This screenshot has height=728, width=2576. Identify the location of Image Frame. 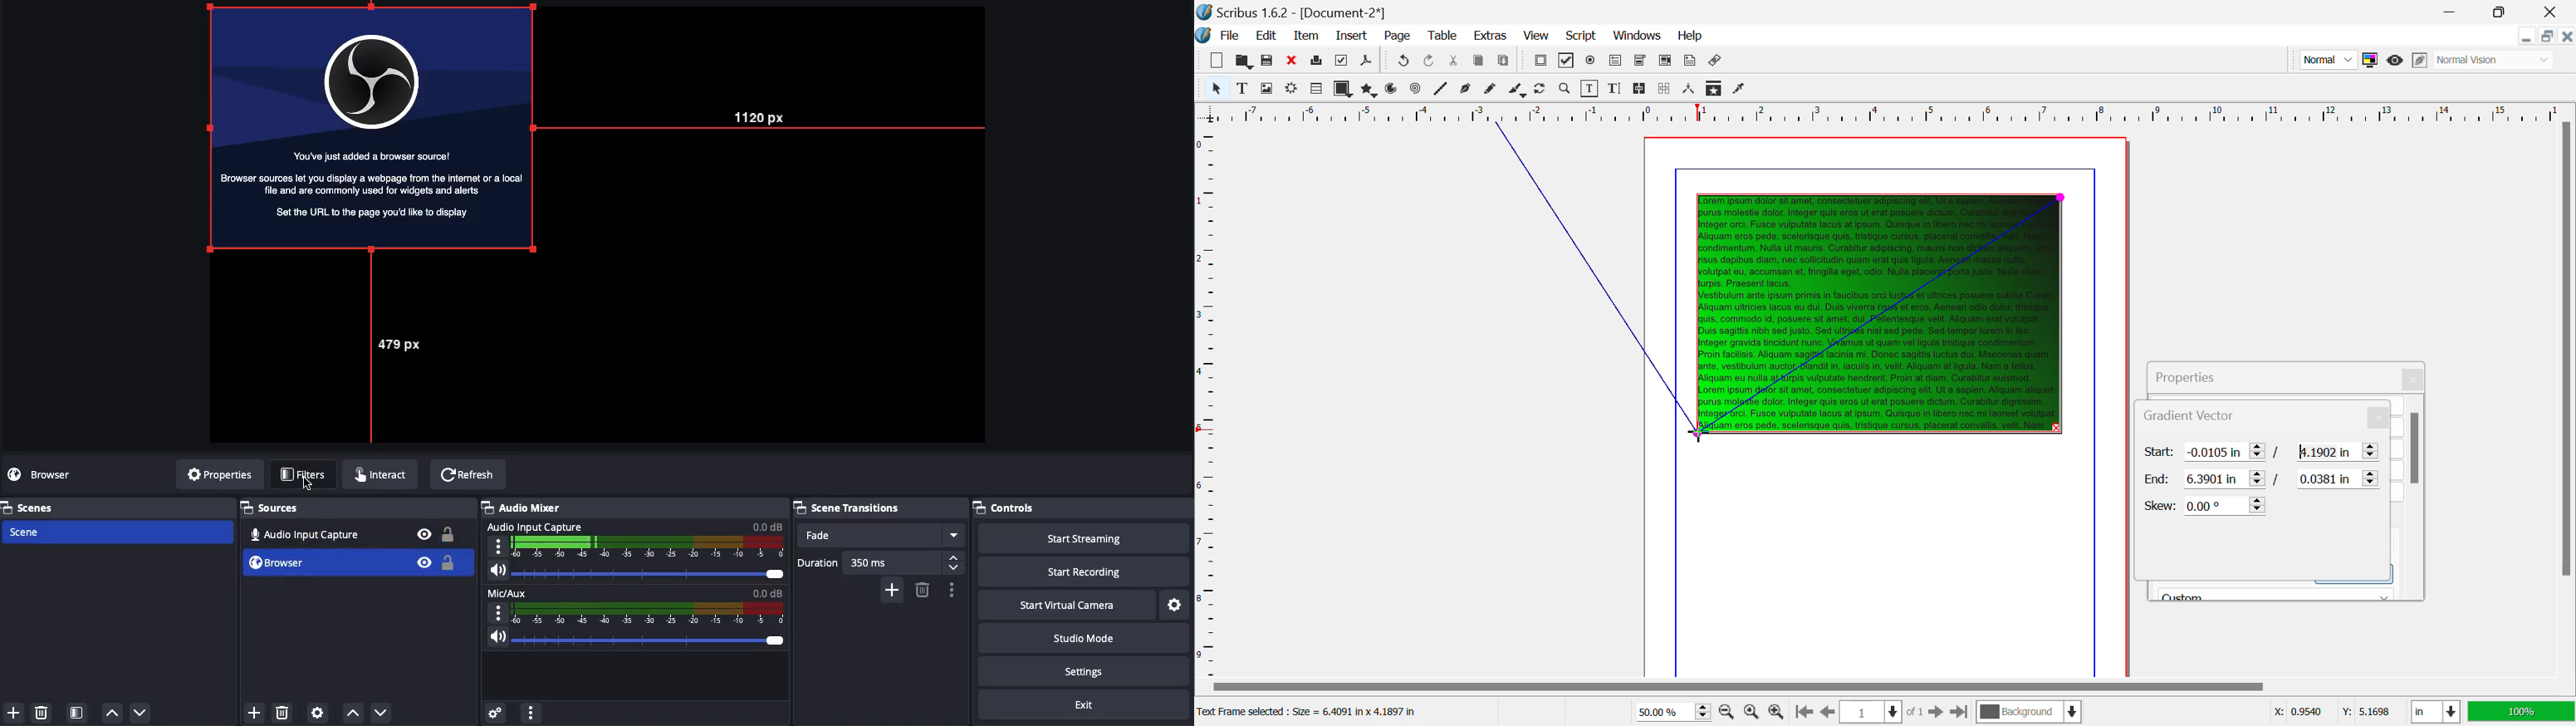
(1266, 88).